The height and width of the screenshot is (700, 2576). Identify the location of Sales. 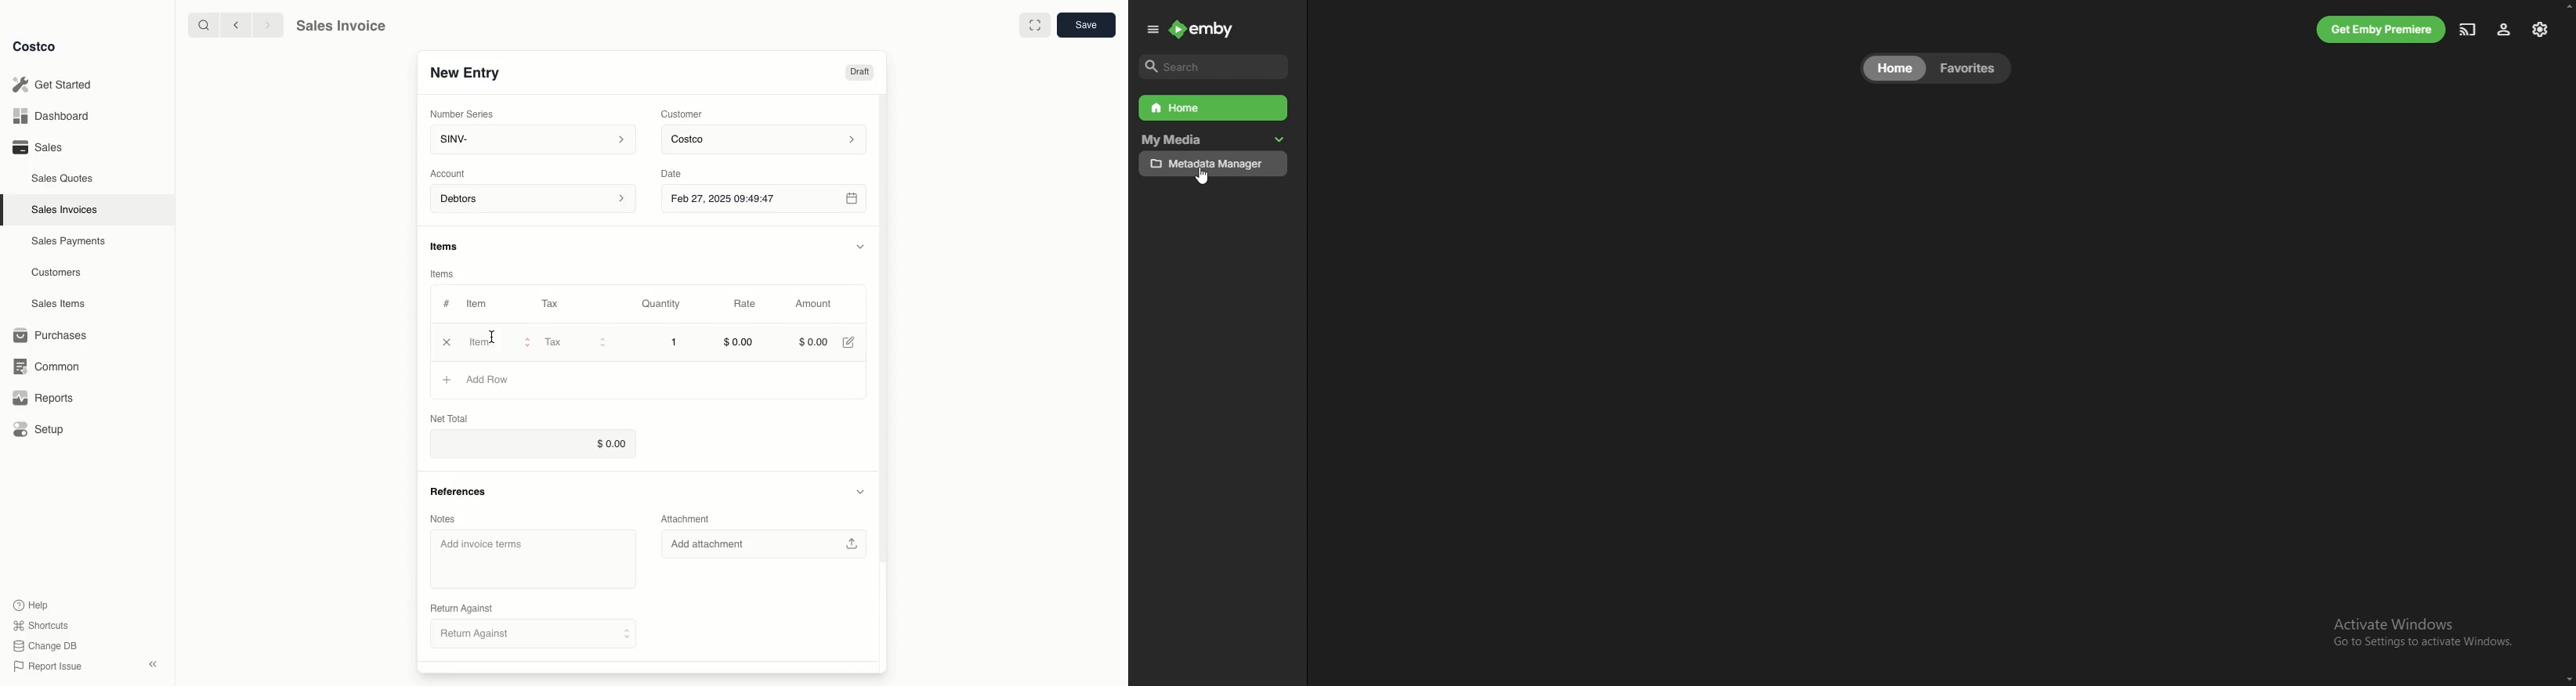
(36, 146).